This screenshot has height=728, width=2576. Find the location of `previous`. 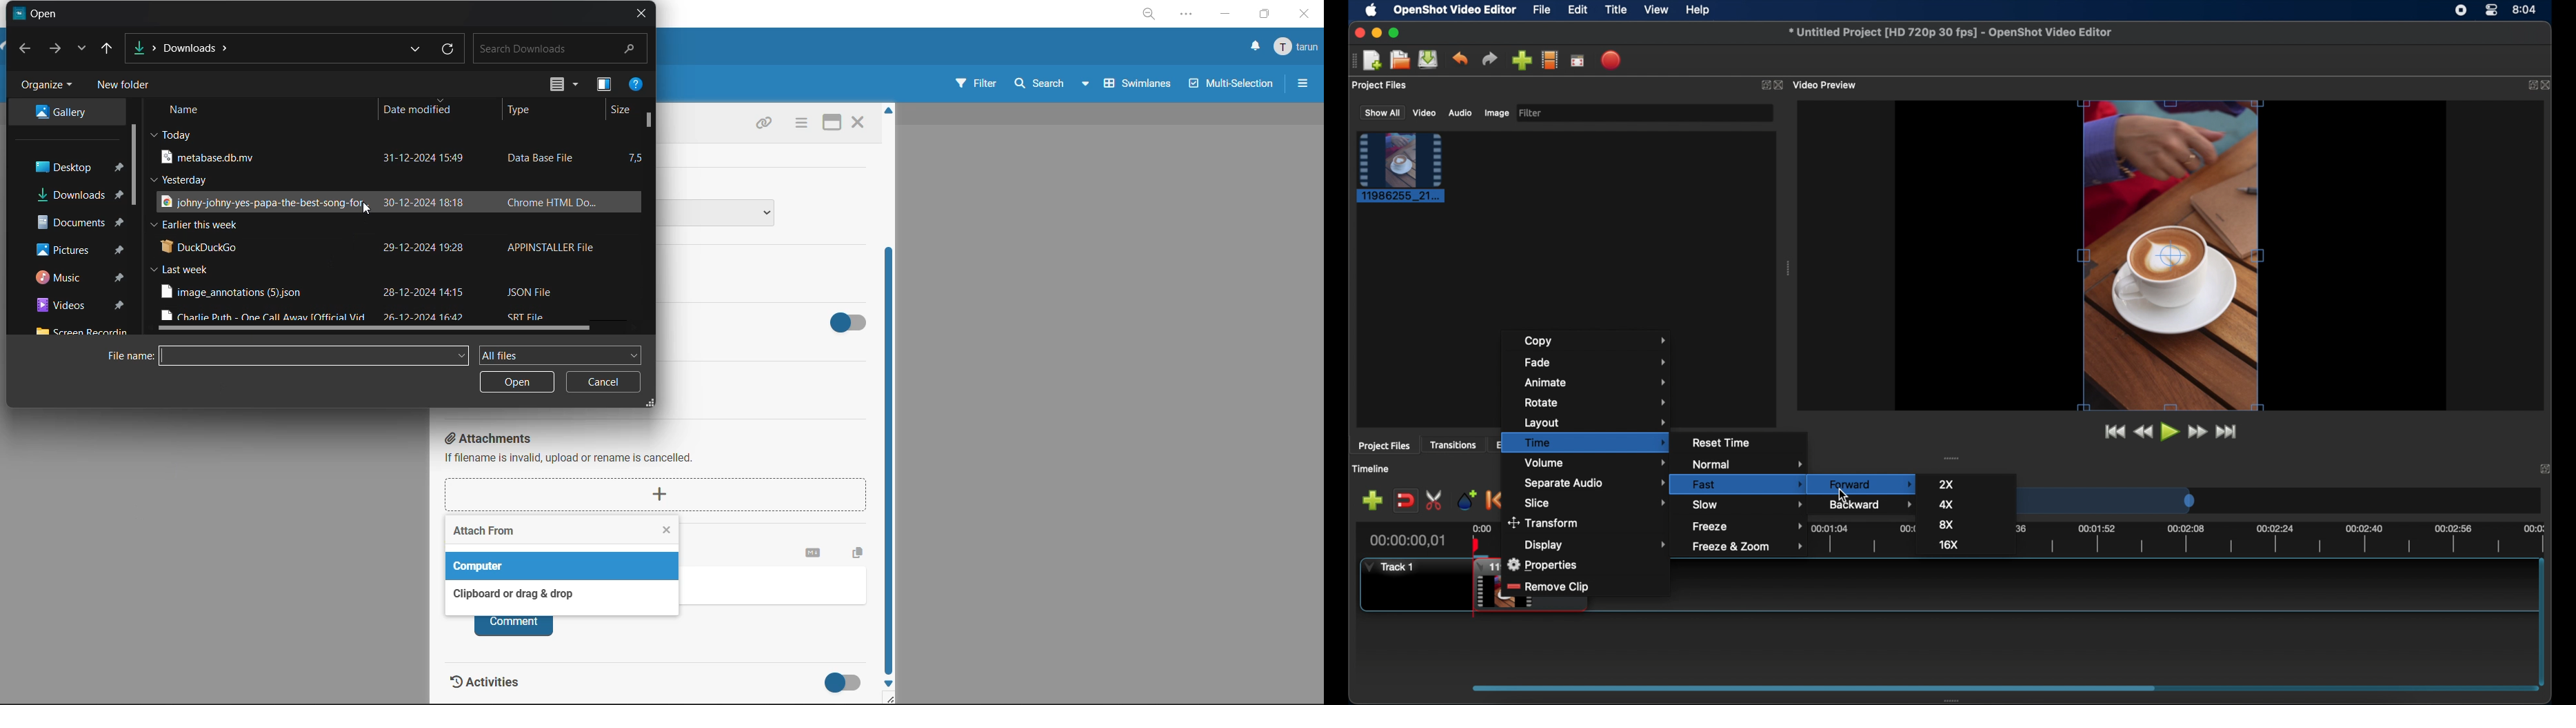

previous is located at coordinates (27, 49).